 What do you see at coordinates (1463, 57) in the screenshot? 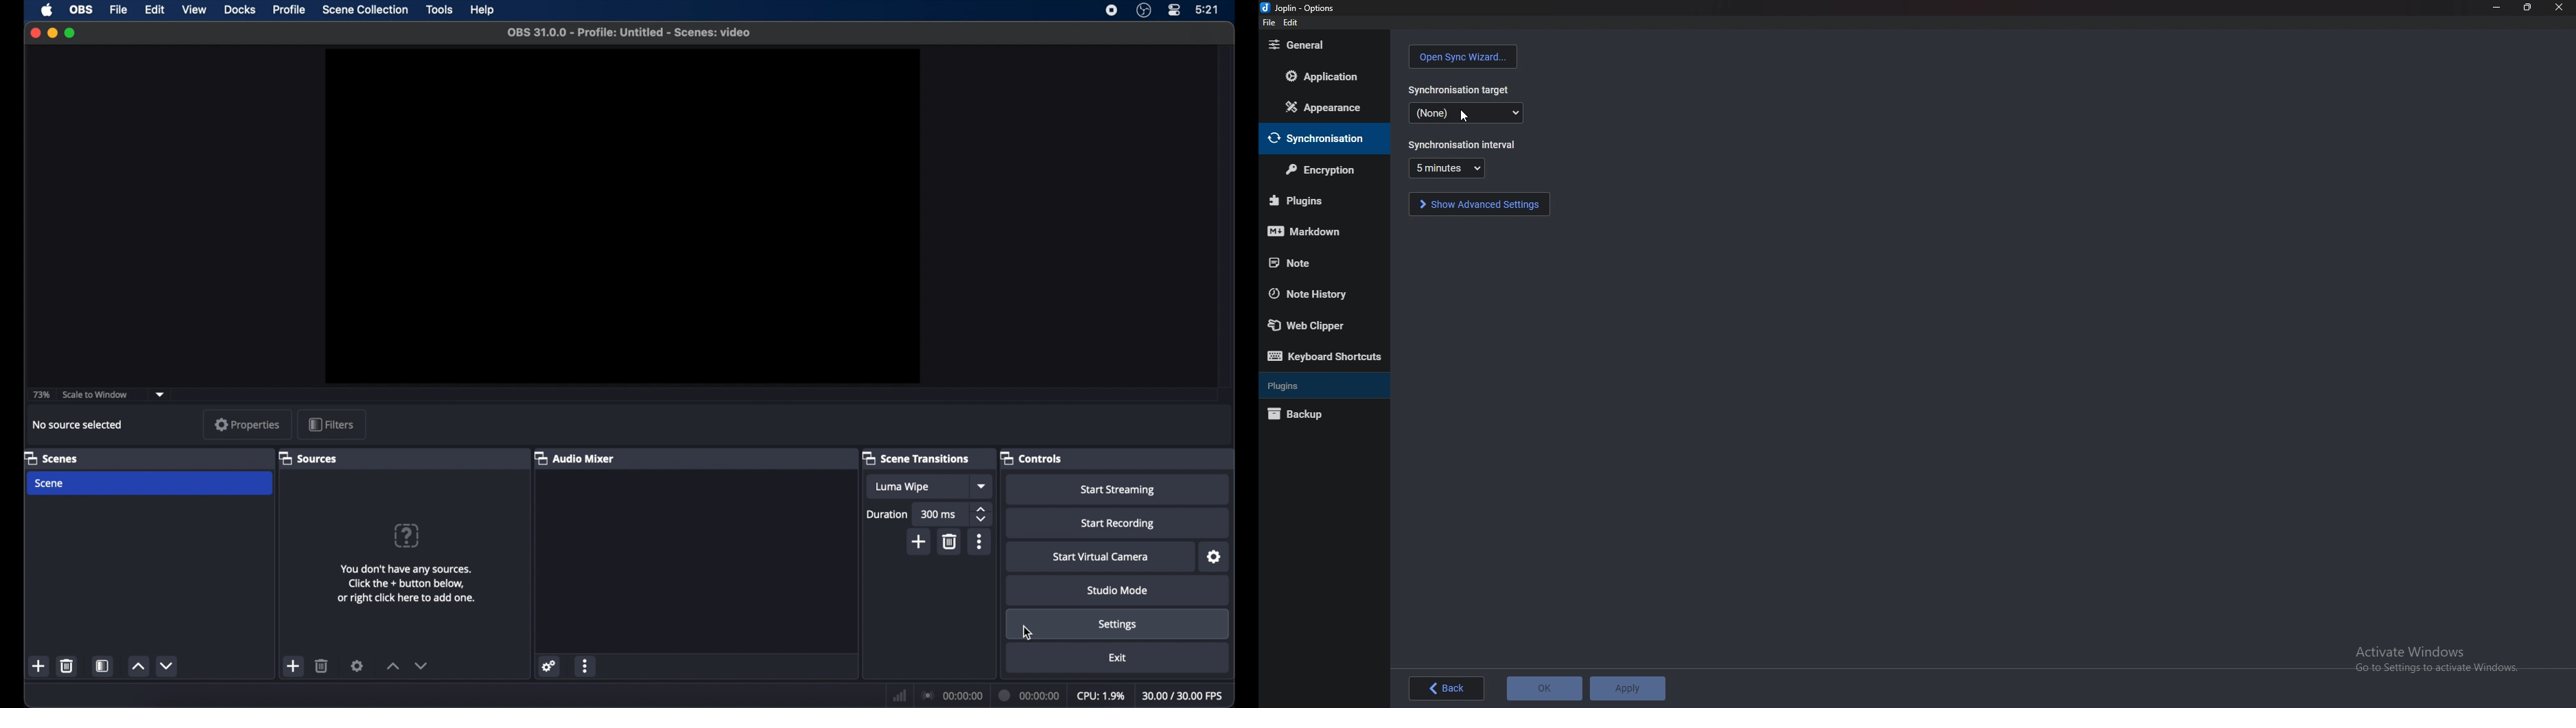
I see `Open sync wizard` at bounding box center [1463, 57].